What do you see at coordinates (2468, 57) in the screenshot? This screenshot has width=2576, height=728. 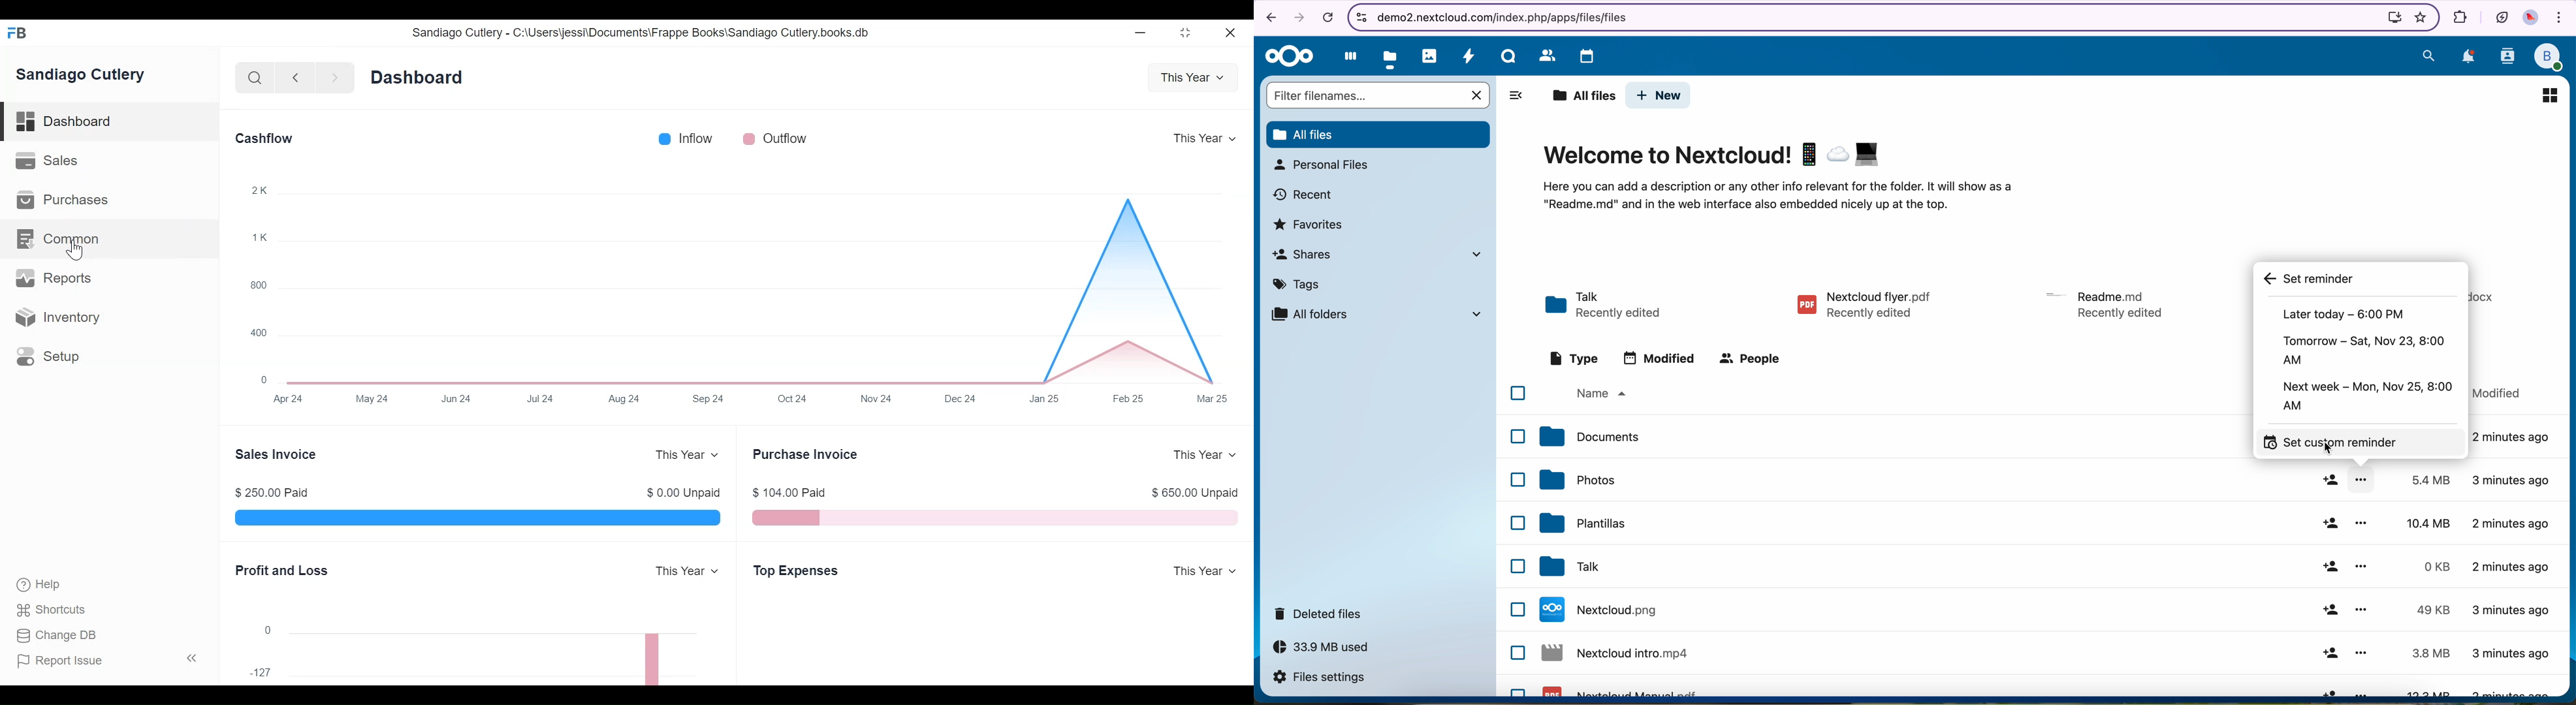 I see `notifications` at bounding box center [2468, 57].